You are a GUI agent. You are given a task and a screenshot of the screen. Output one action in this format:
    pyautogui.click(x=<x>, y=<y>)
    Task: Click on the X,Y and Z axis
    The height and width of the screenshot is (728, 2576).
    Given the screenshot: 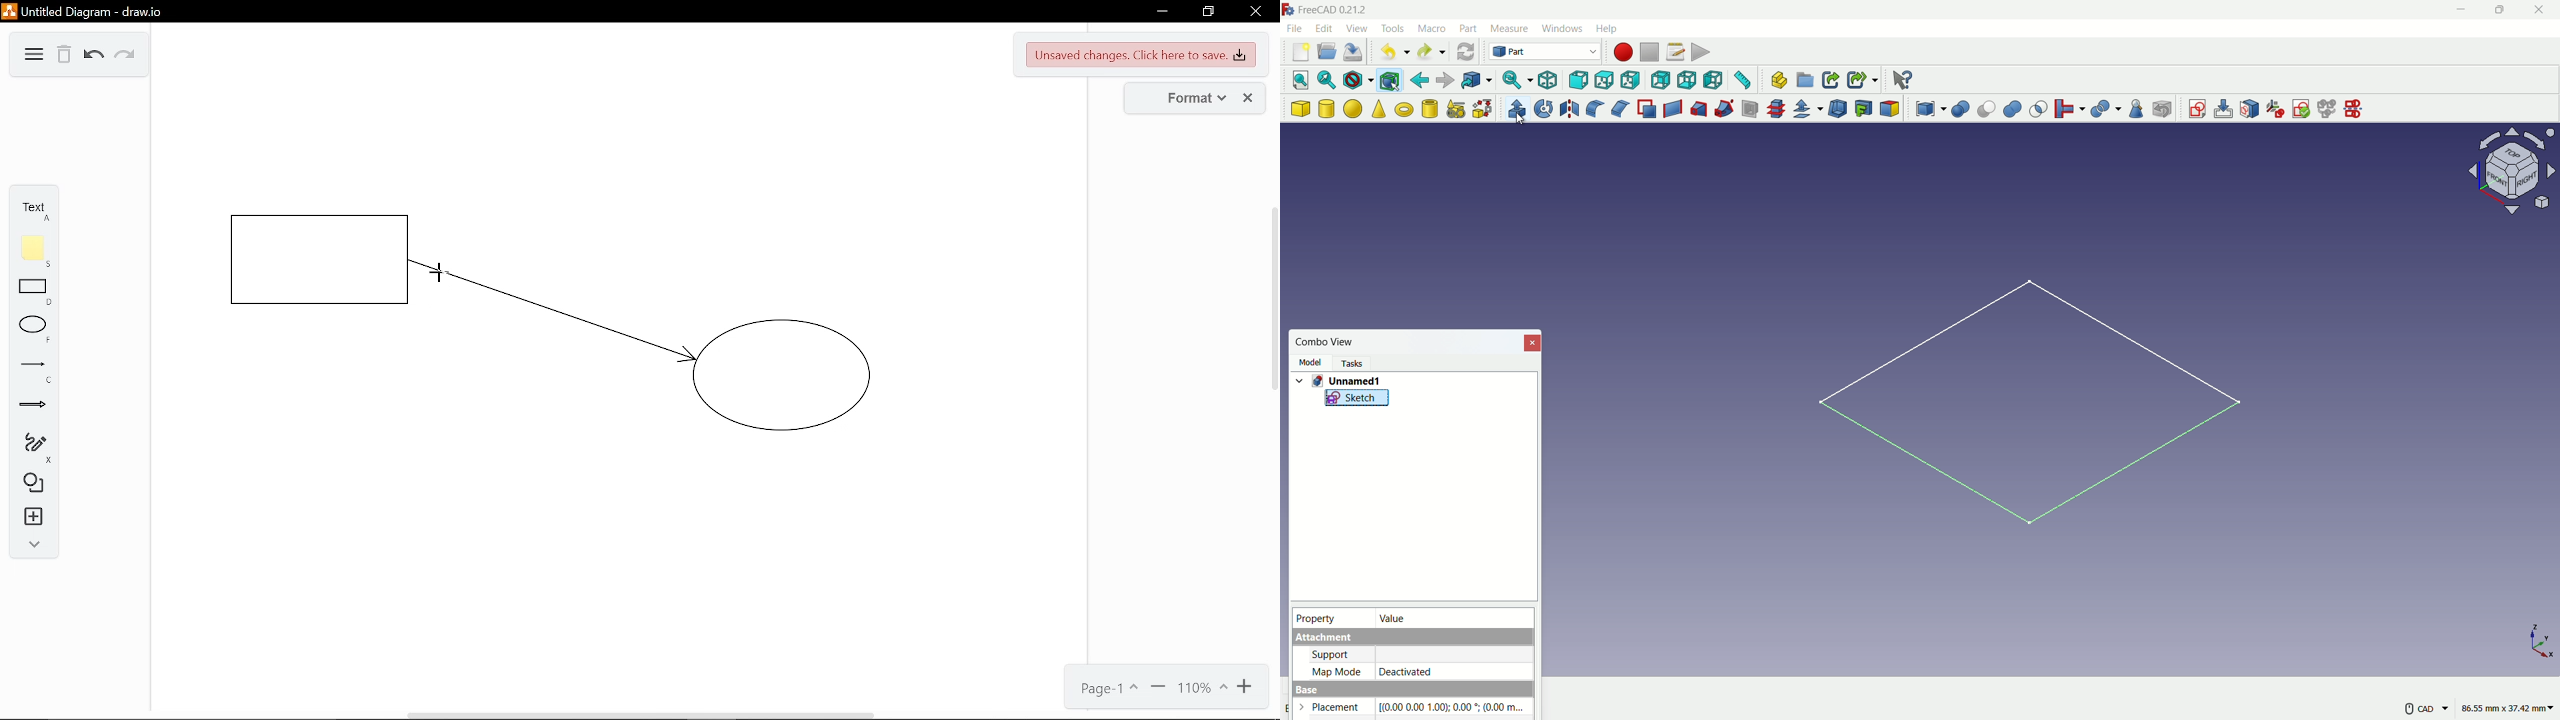 What is the action you would take?
    pyautogui.click(x=2531, y=639)
    